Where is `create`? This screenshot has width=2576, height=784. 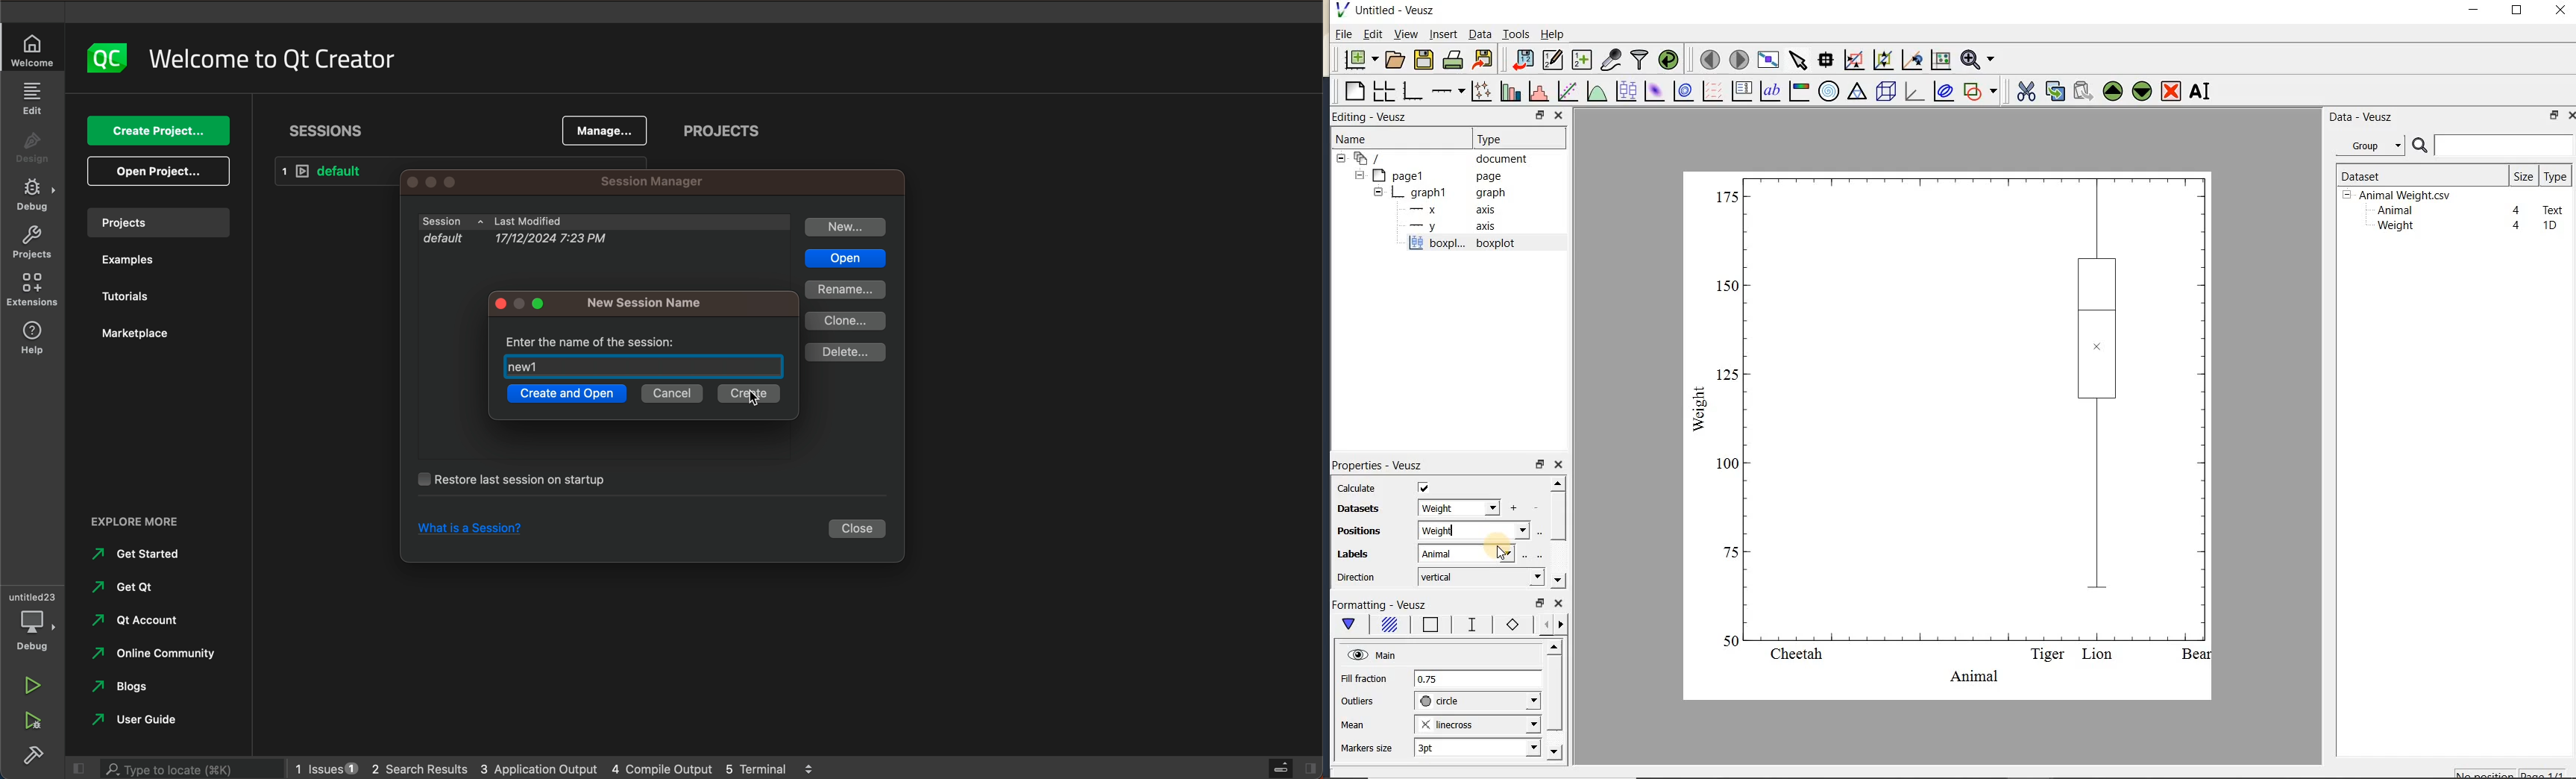 create is located at coordinates (746, 395).